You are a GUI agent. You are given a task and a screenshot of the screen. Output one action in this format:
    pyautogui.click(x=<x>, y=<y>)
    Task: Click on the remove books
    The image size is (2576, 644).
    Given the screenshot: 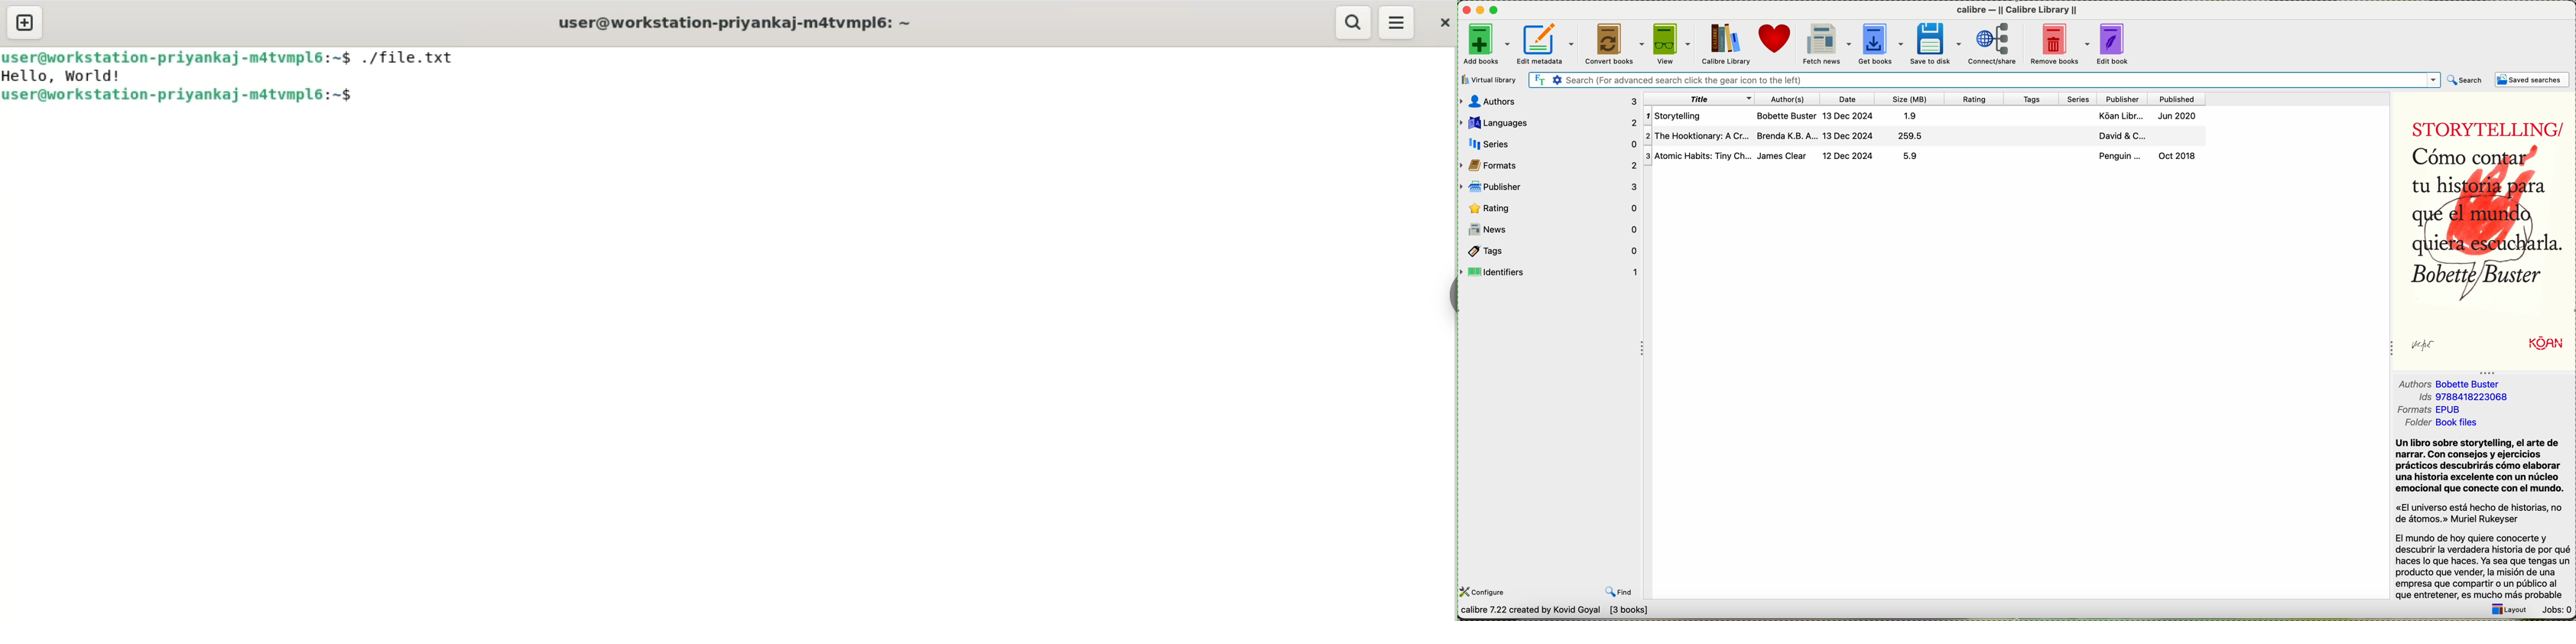 What is the action you would take?
    pyautogui.click(x=2058, y=43)
    